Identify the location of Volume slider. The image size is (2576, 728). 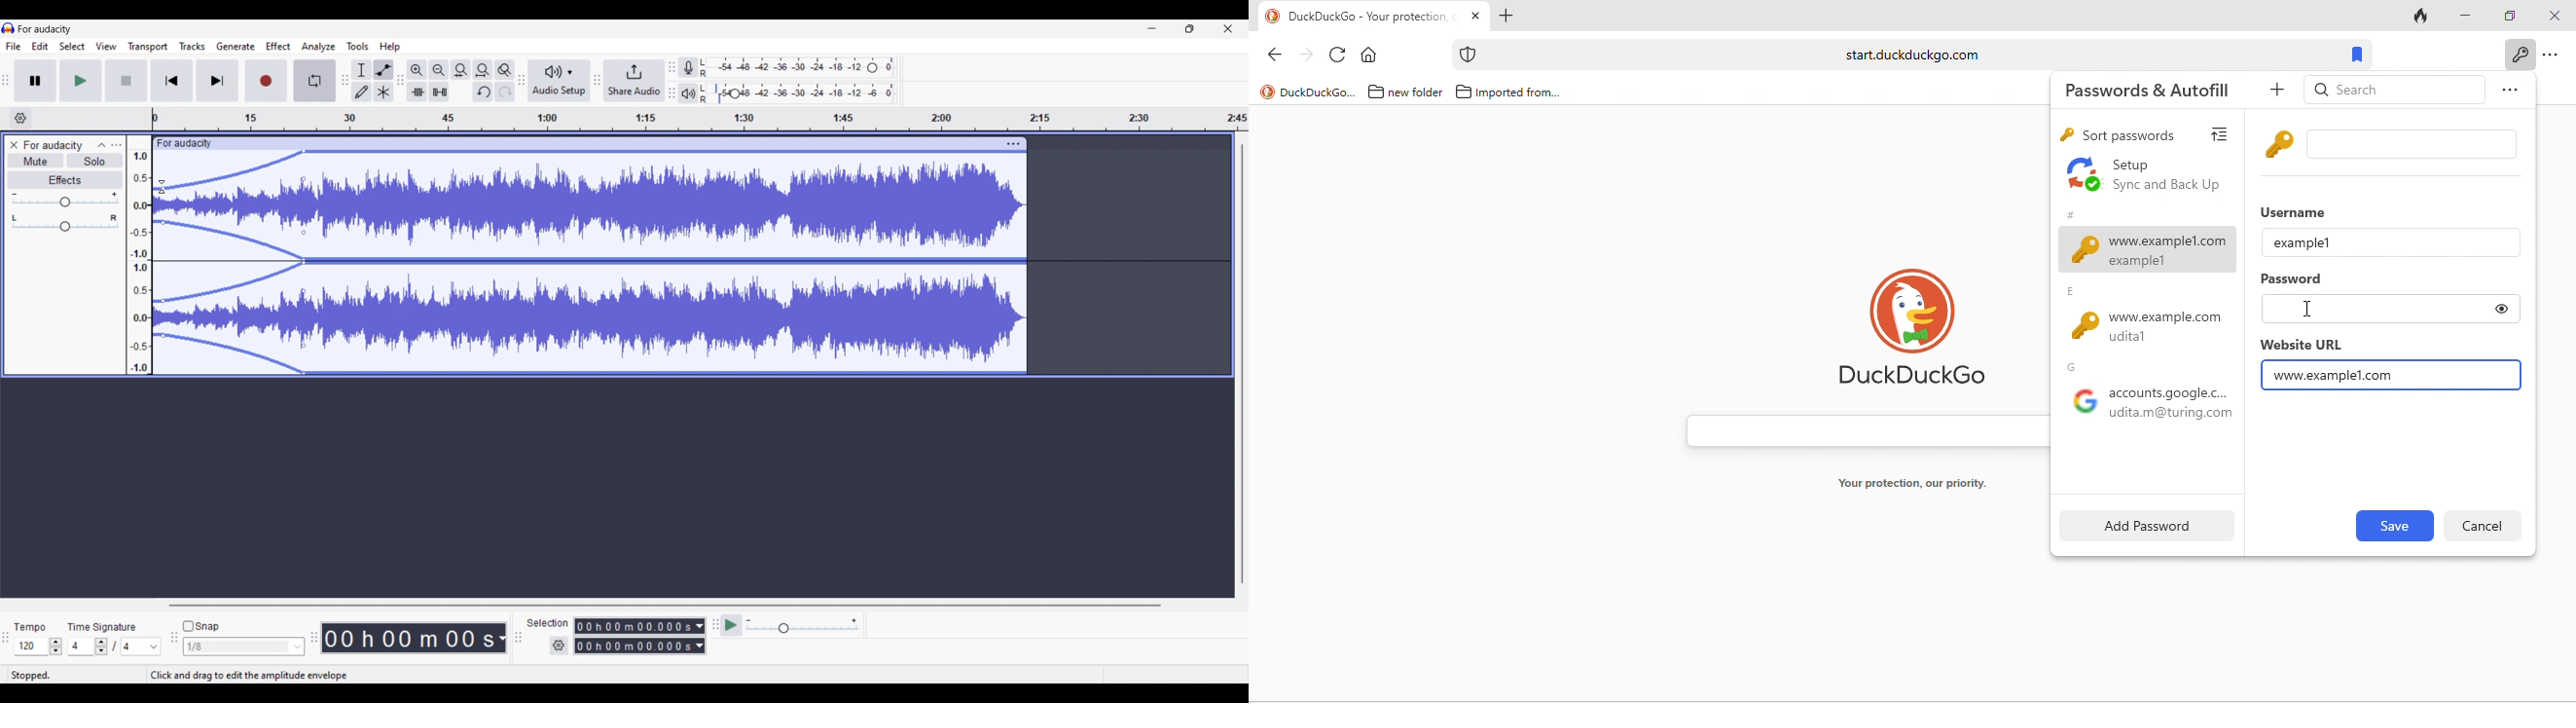
(66, 200).